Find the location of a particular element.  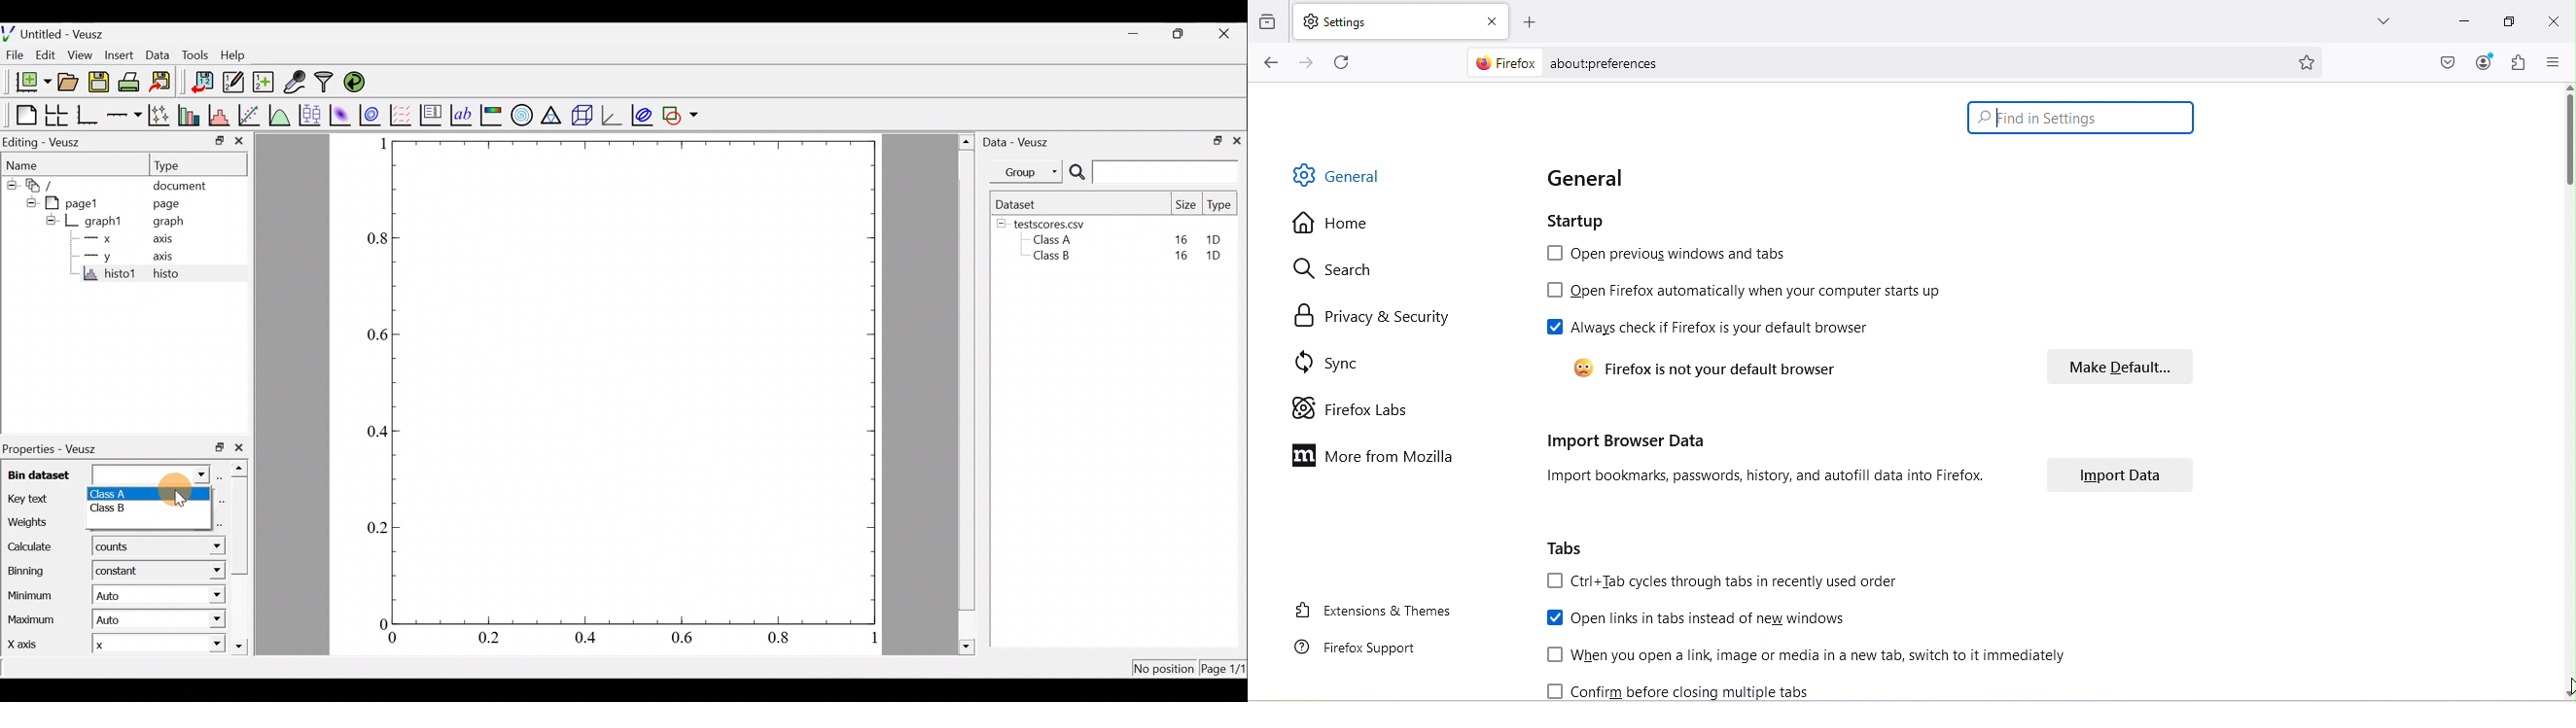

Home is located at coordinates (1331, 228).